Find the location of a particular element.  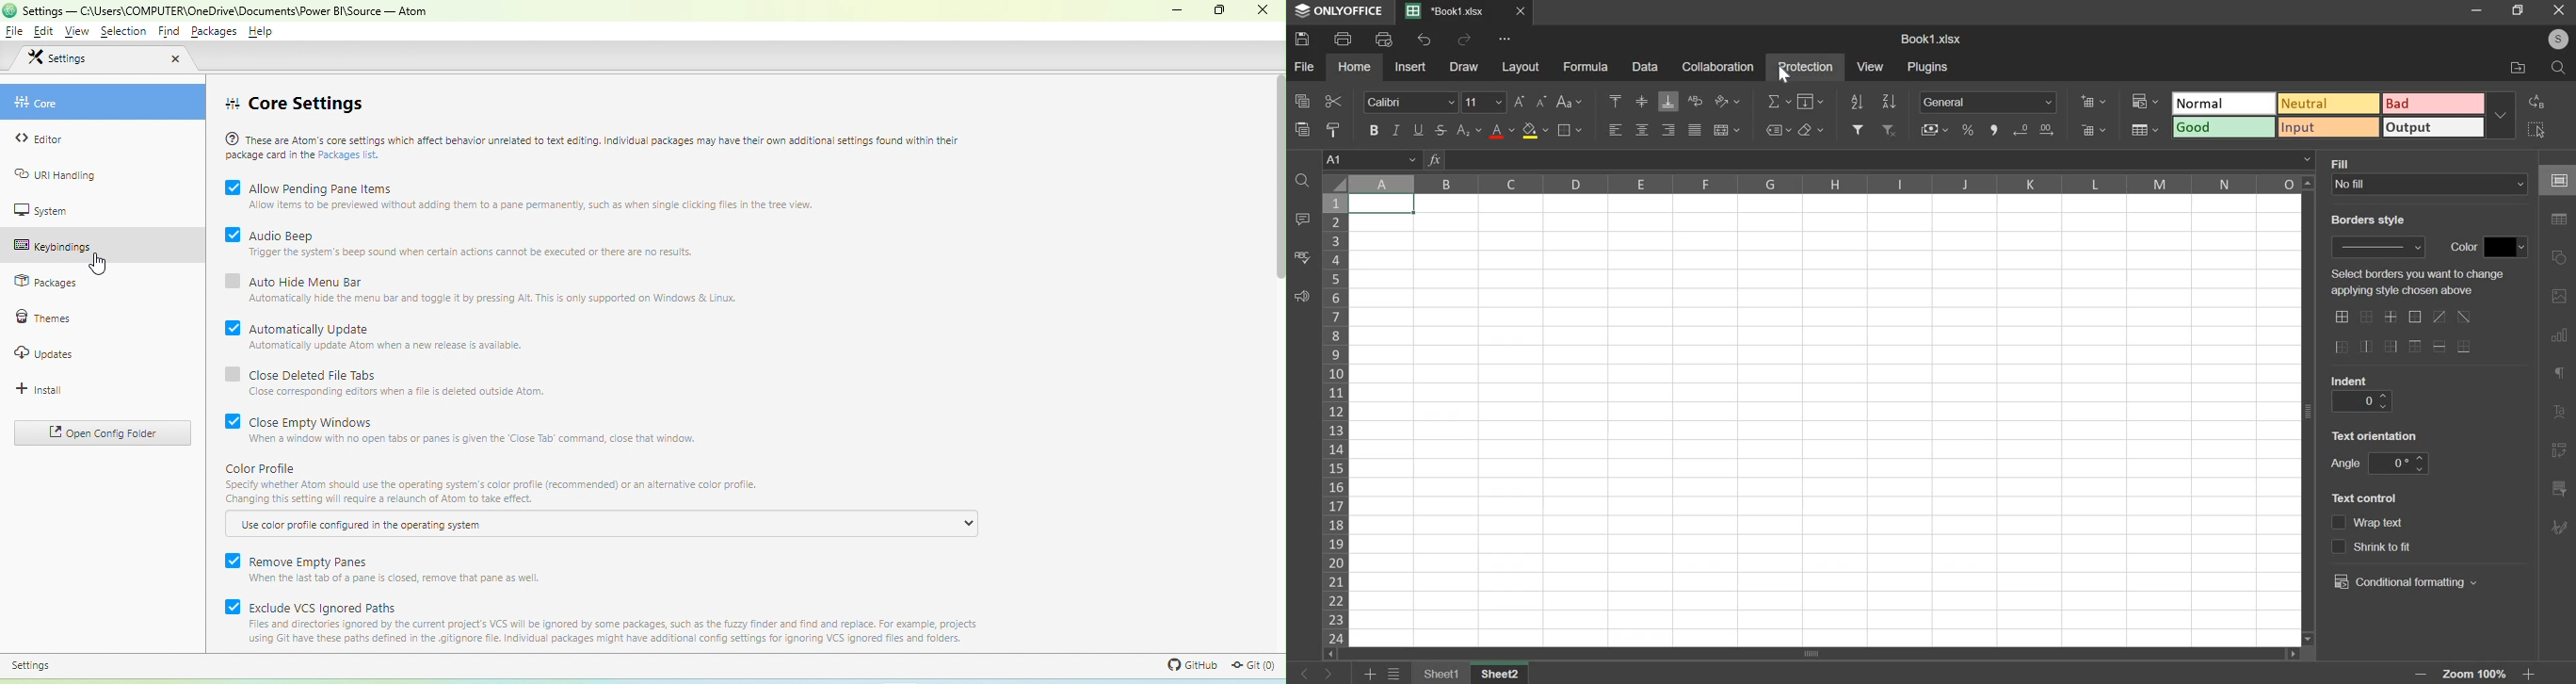

text is located at coordinates (2424, 283).